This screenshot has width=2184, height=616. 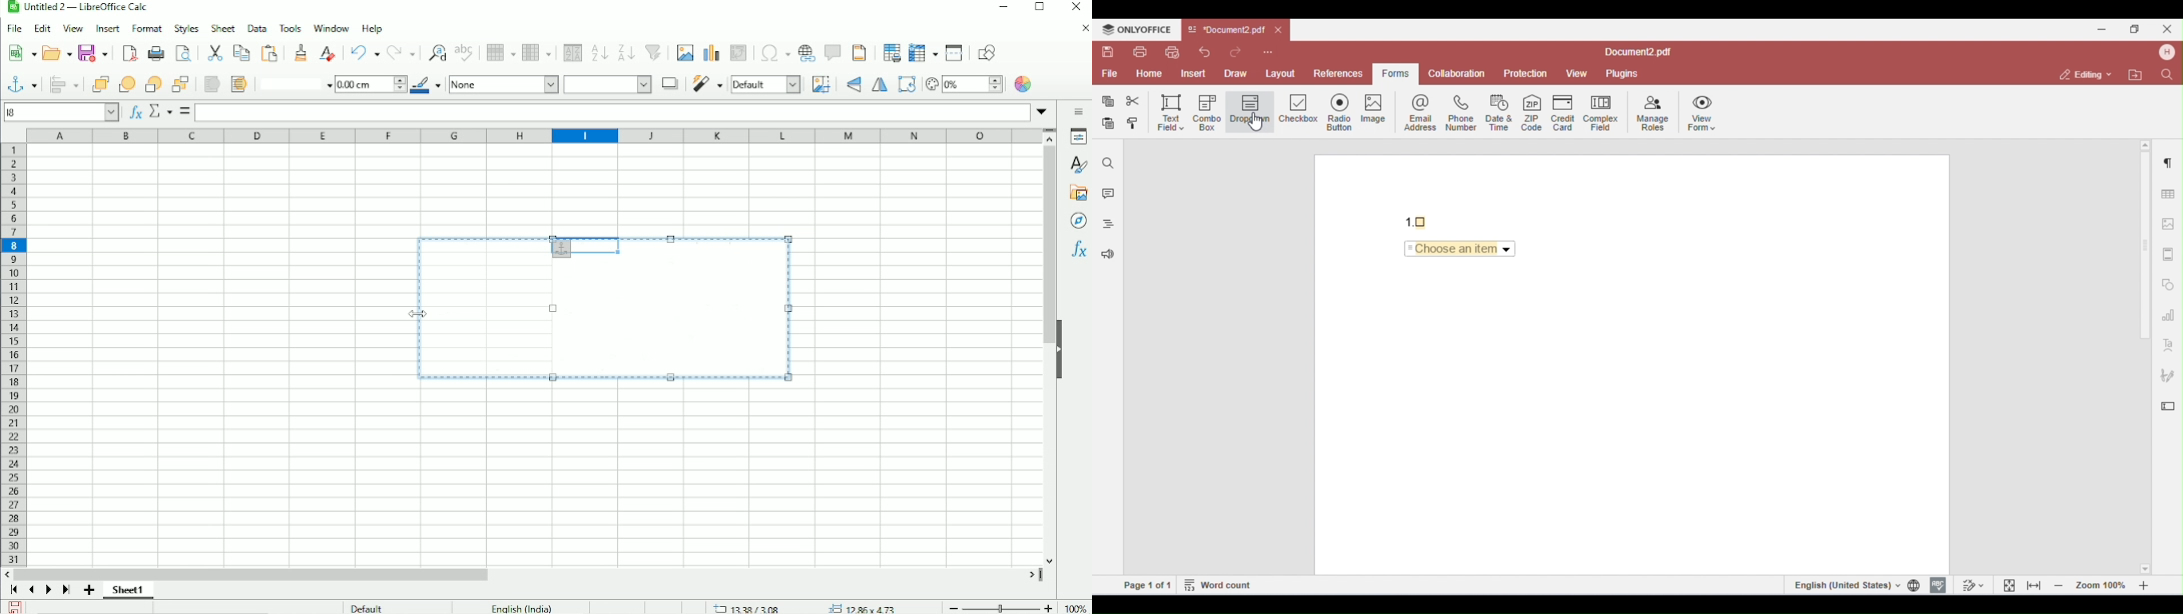 What do you see at coordinates (62, 111) in the screenshot?
I see `Current cell` at bounding box center [62, 111].